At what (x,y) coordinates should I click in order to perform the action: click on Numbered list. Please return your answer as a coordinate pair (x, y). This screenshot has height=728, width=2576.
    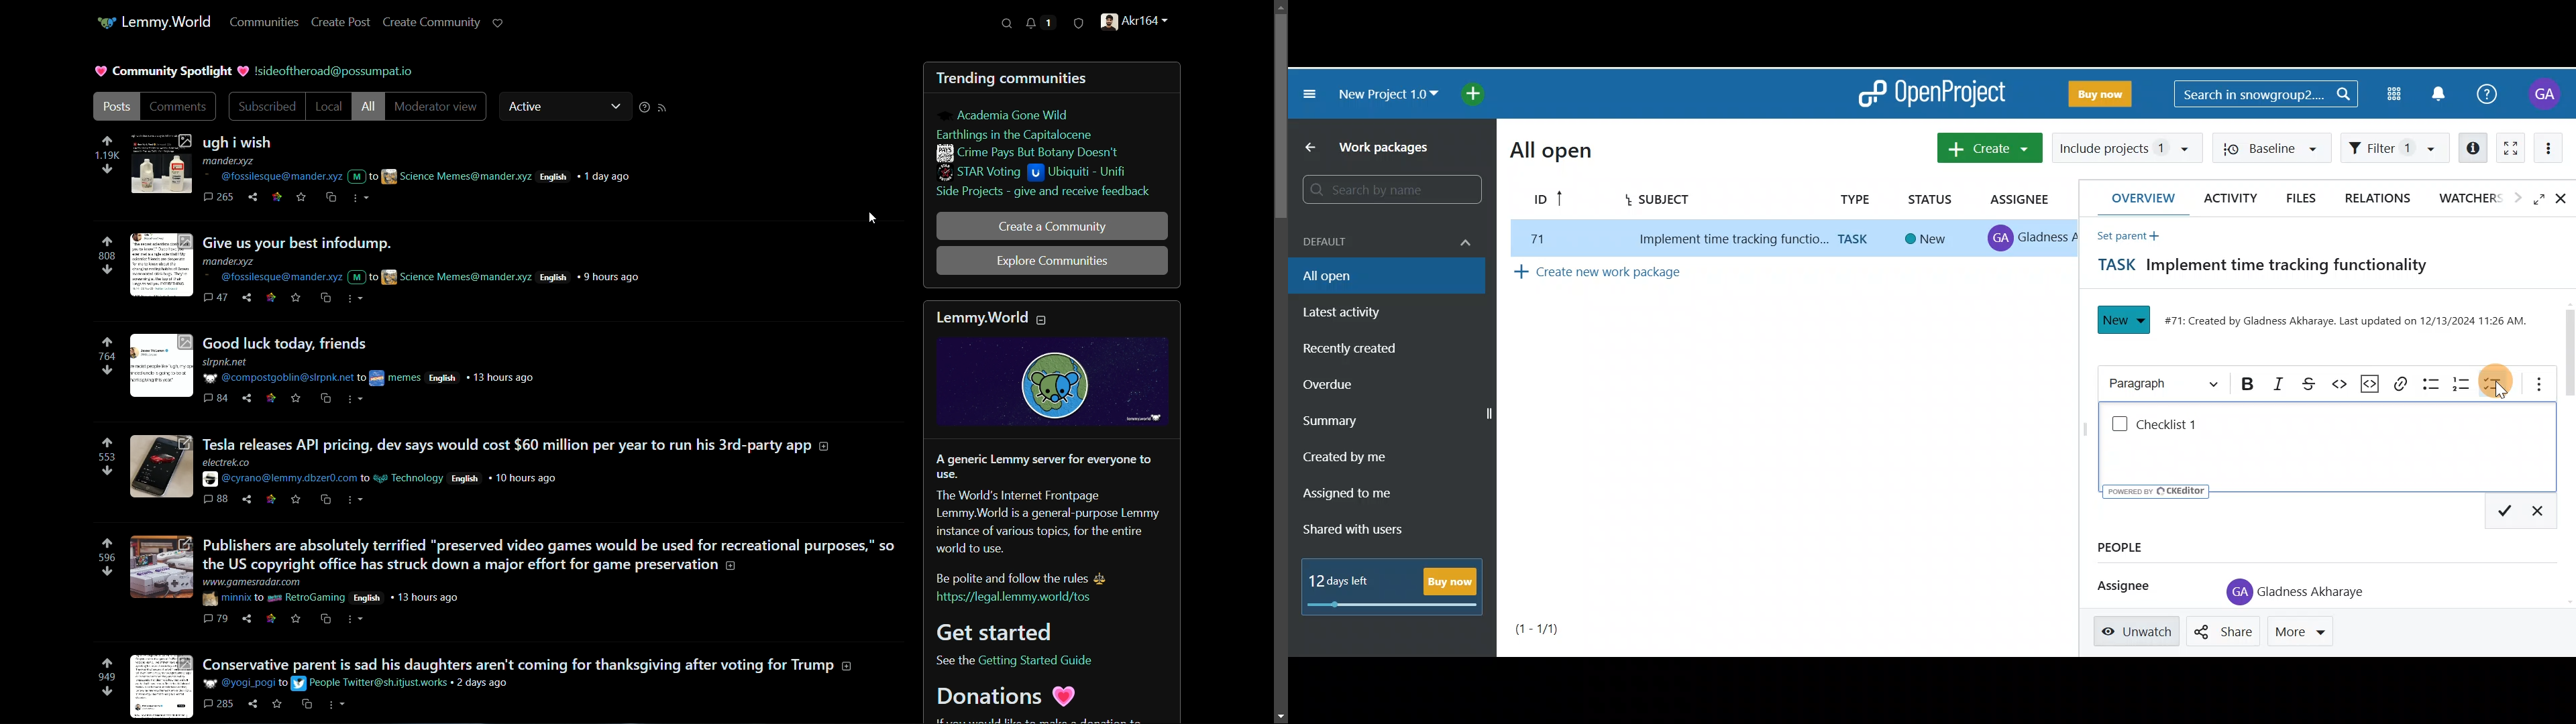
    Looking at the image, I should click on (2464, 381).